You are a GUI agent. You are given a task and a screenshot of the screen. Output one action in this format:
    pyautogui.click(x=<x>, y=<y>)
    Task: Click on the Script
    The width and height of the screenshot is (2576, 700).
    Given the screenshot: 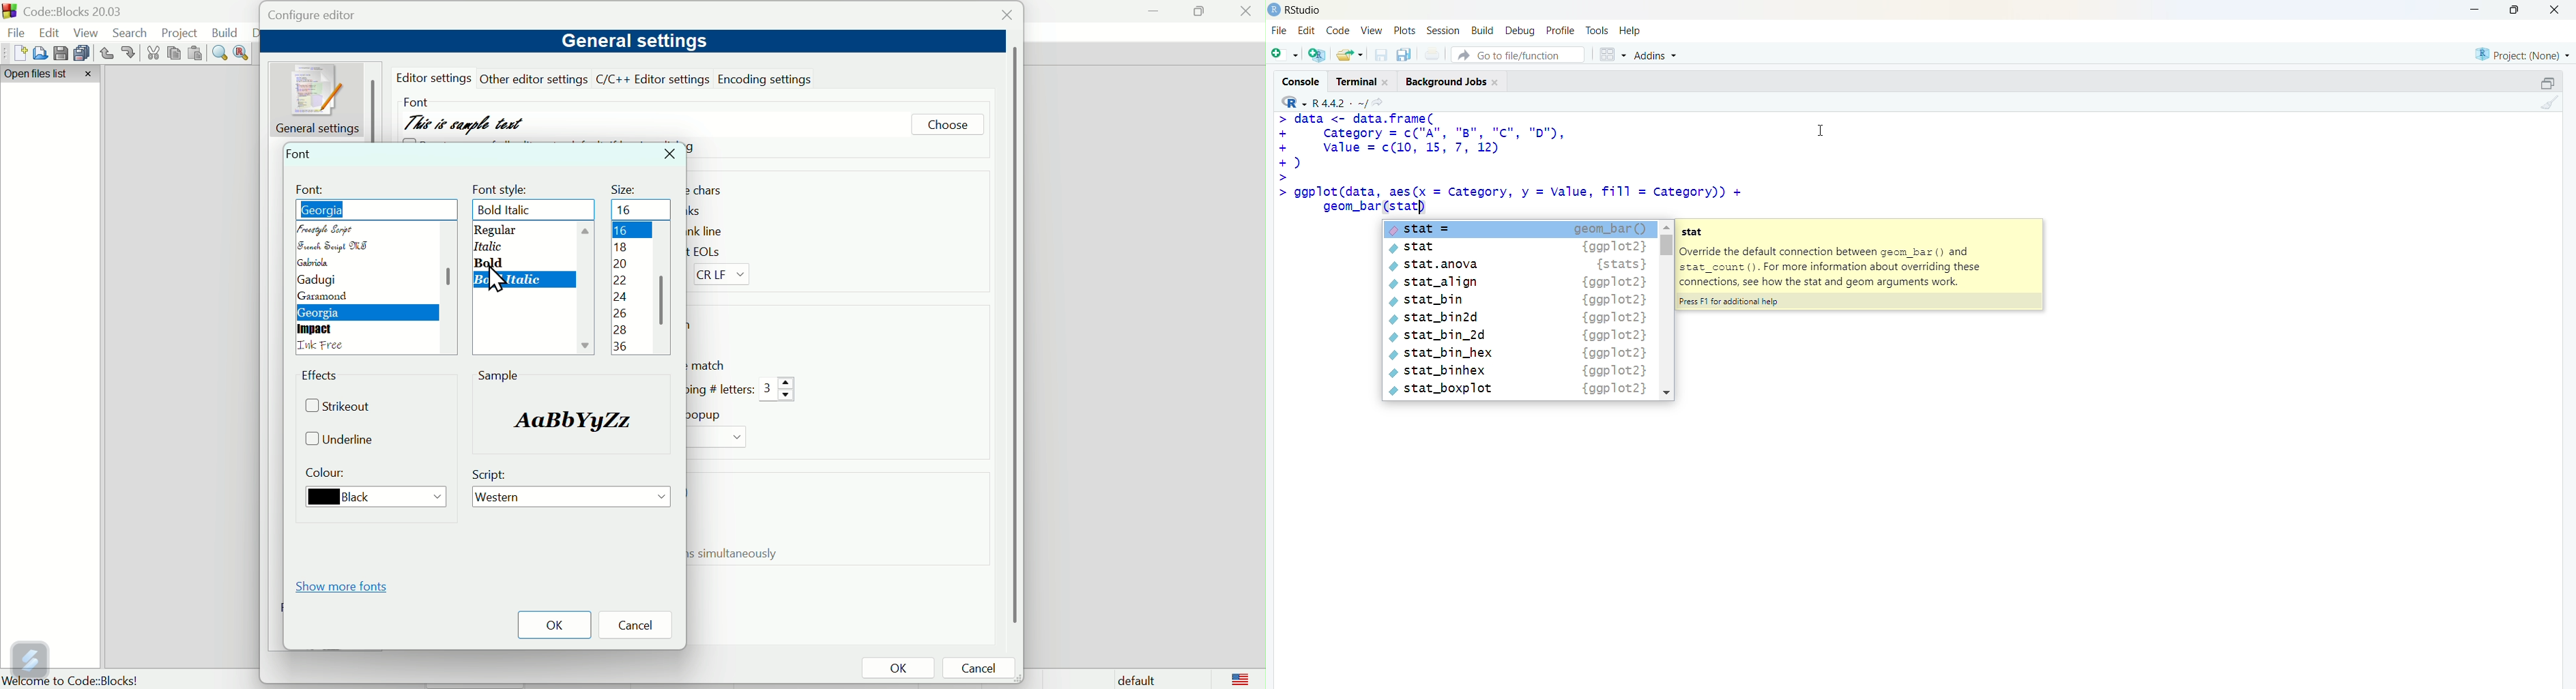 What is the action you would take?
    pyautogui.click(x=493, y=475)
    